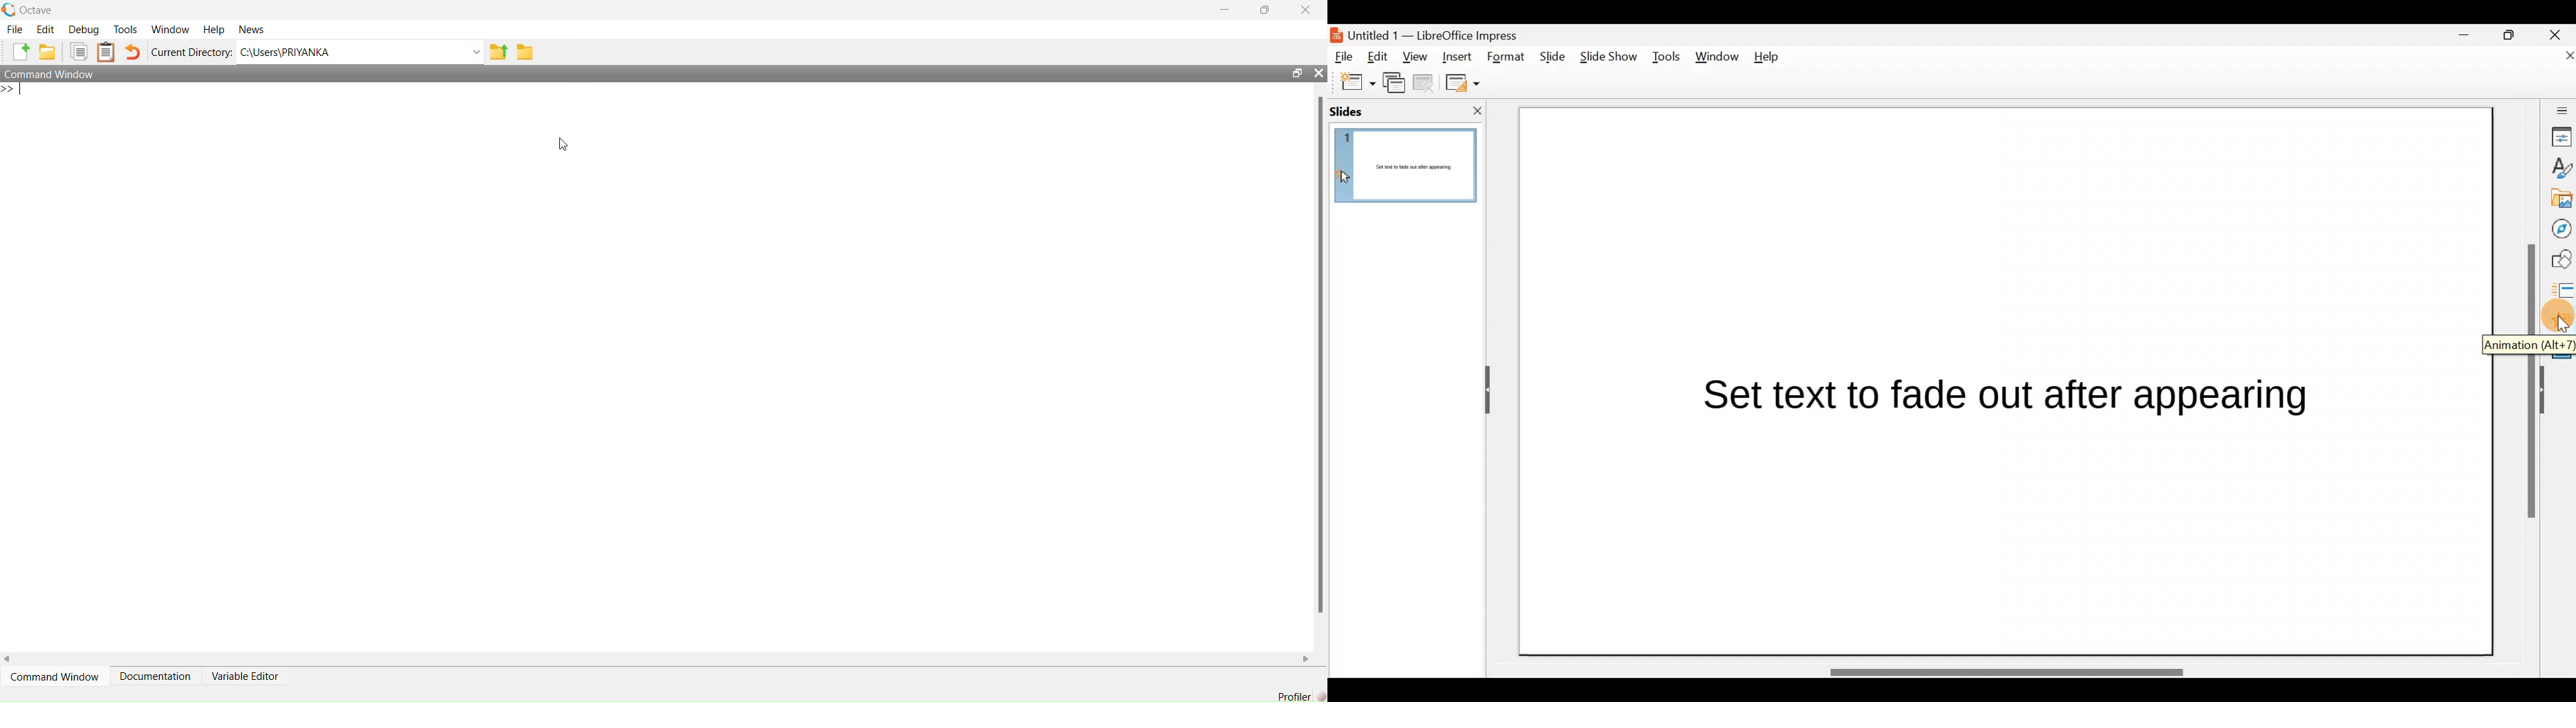 This screenshot has height=728, width=2576. What do you see at coordinates (2514, 35) in the screenshot?
I see `Maximise` at bounding box center [2514, 35].